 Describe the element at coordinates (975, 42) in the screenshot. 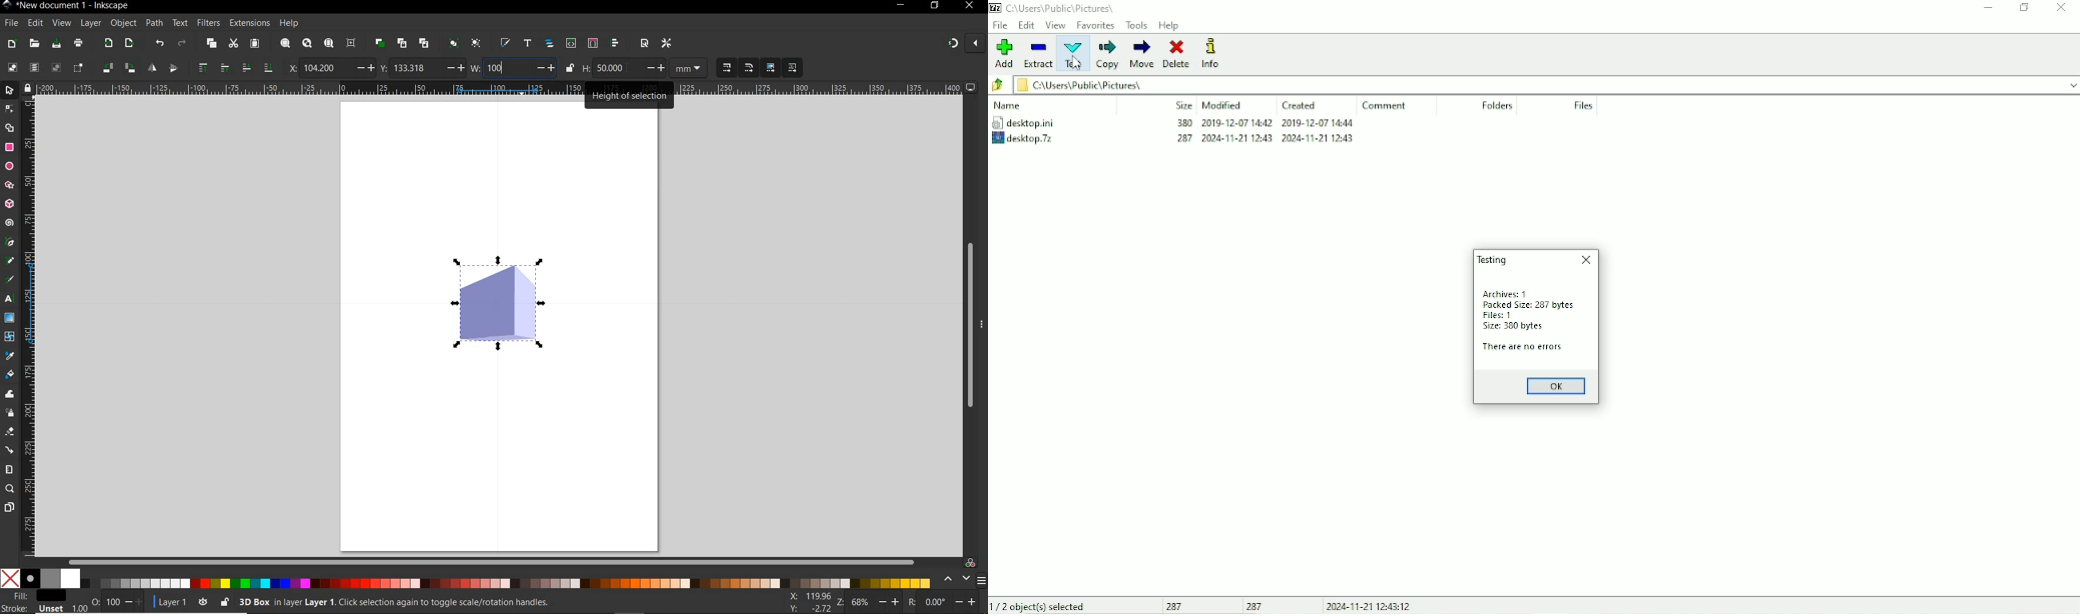

I see `close` at that location.